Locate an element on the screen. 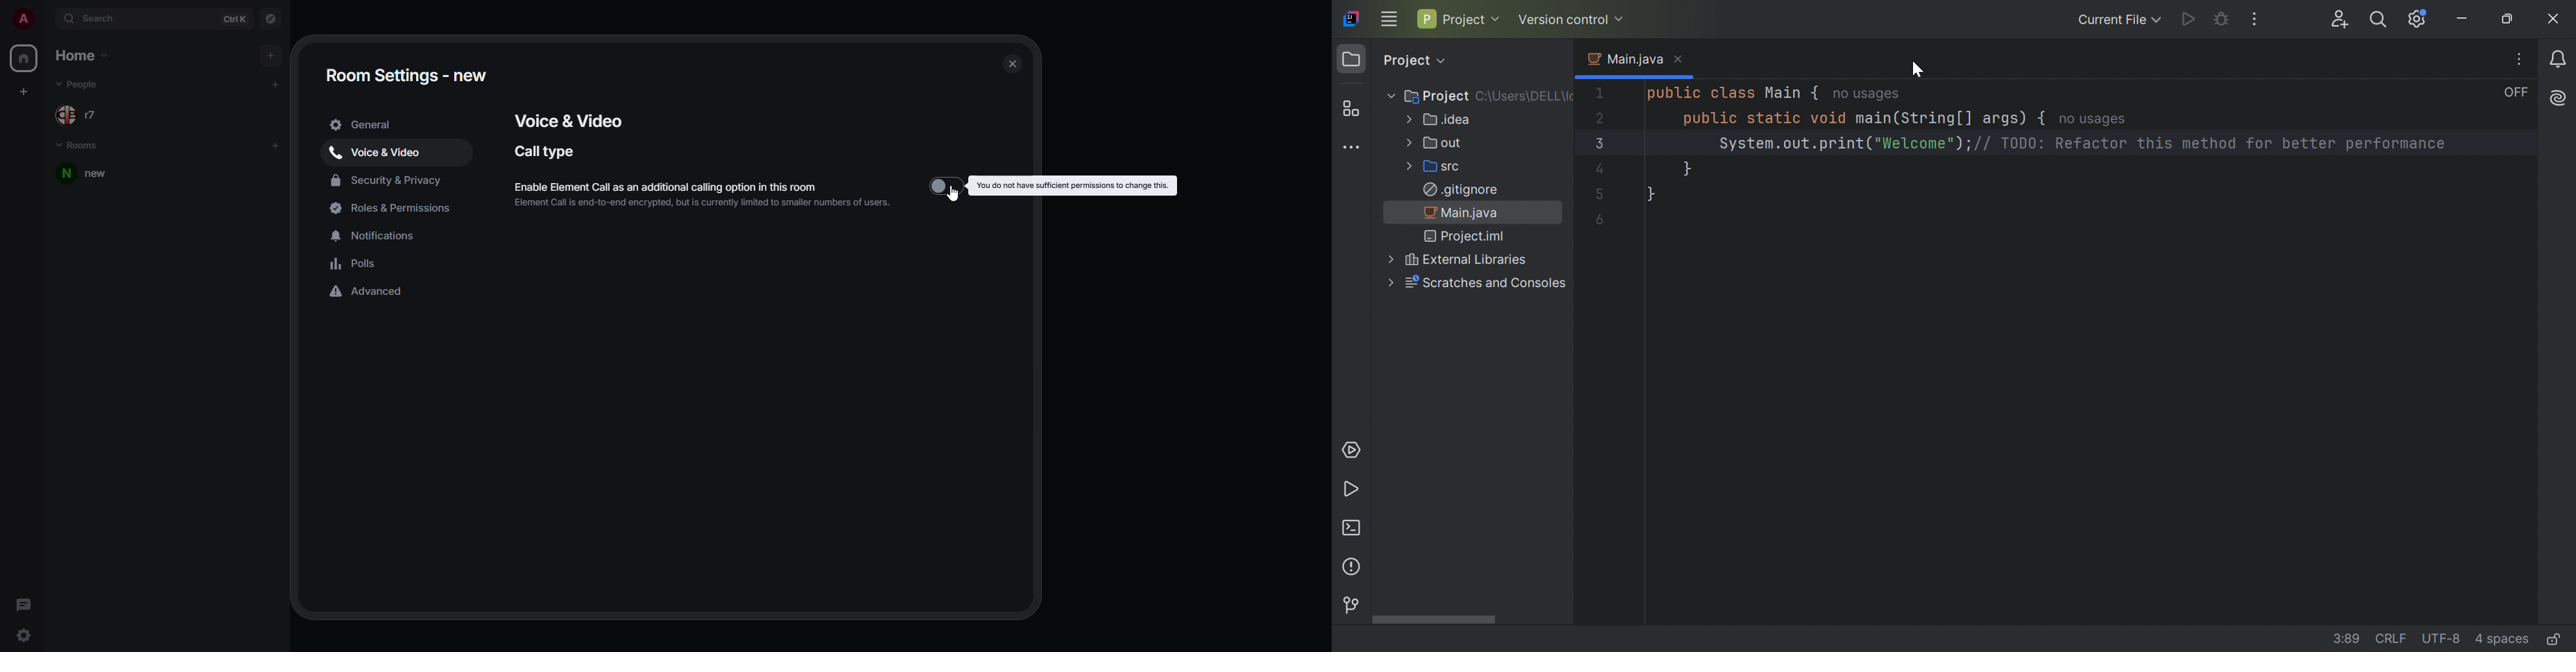  room options is located at coordinates (258, 173).